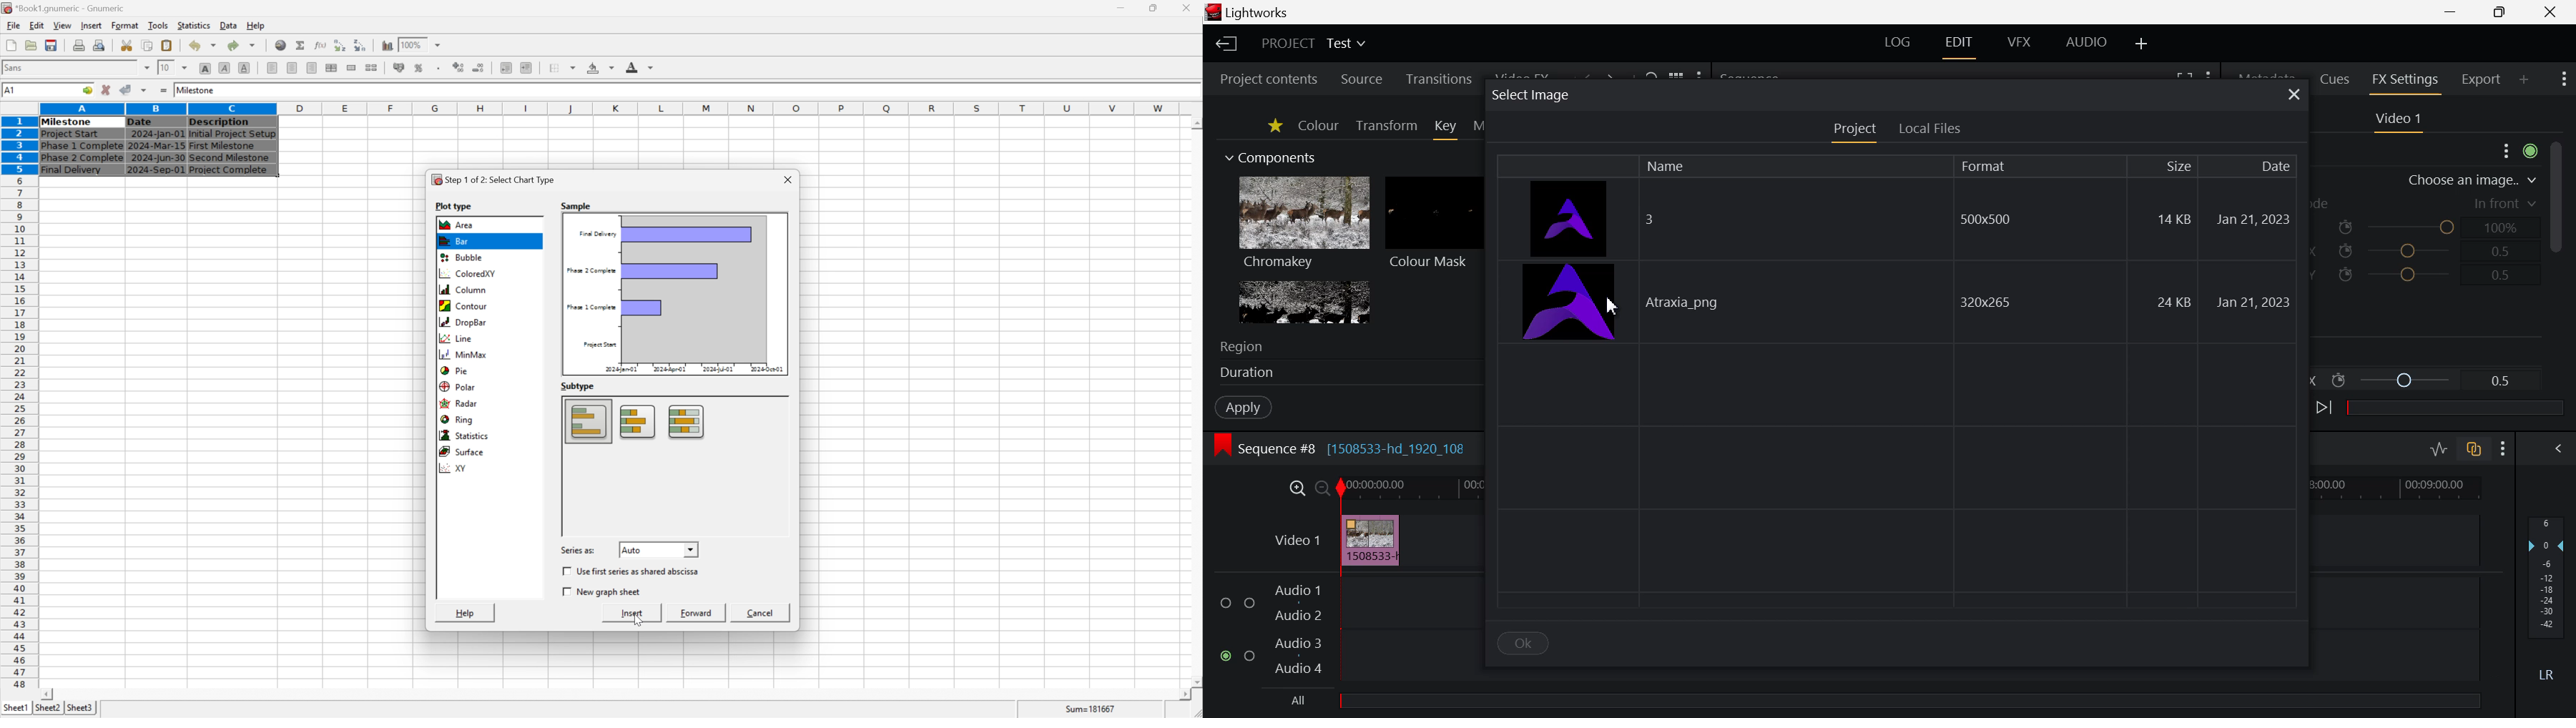 This screenshot has width=2576, height=728. I want to click on tools, so click(159, 25).